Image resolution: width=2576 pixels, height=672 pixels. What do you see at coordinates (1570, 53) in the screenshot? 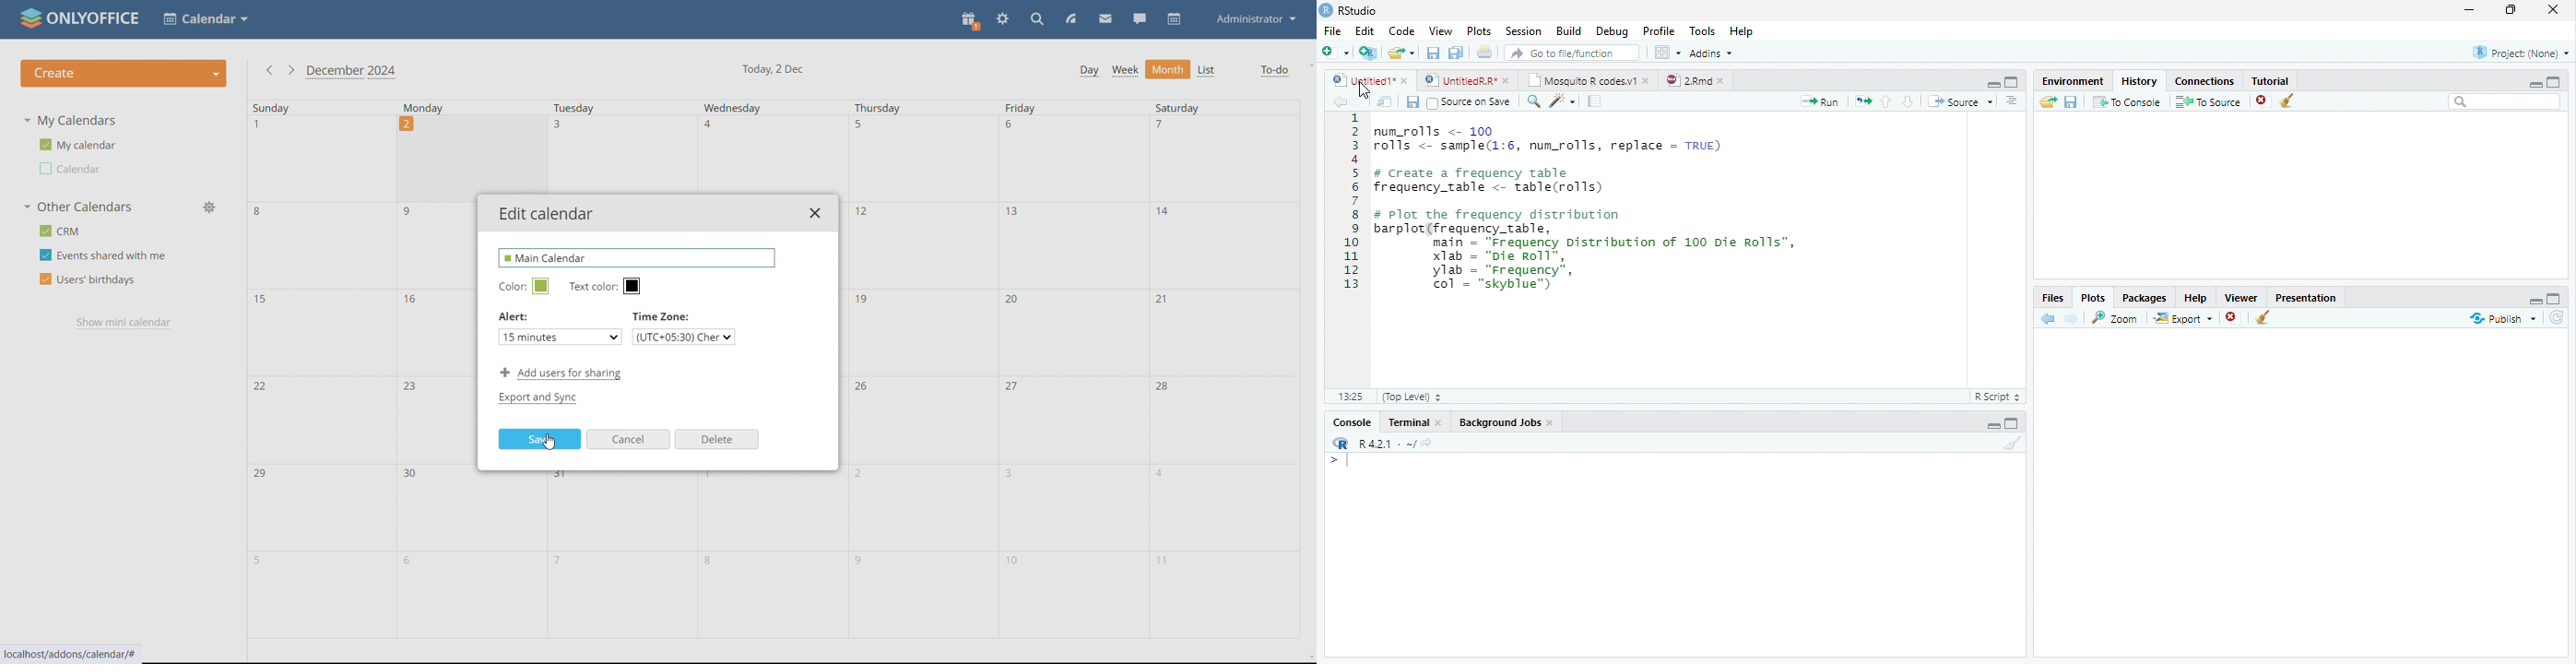
I see `Go to file/function` at bounding box center [1570, 53].